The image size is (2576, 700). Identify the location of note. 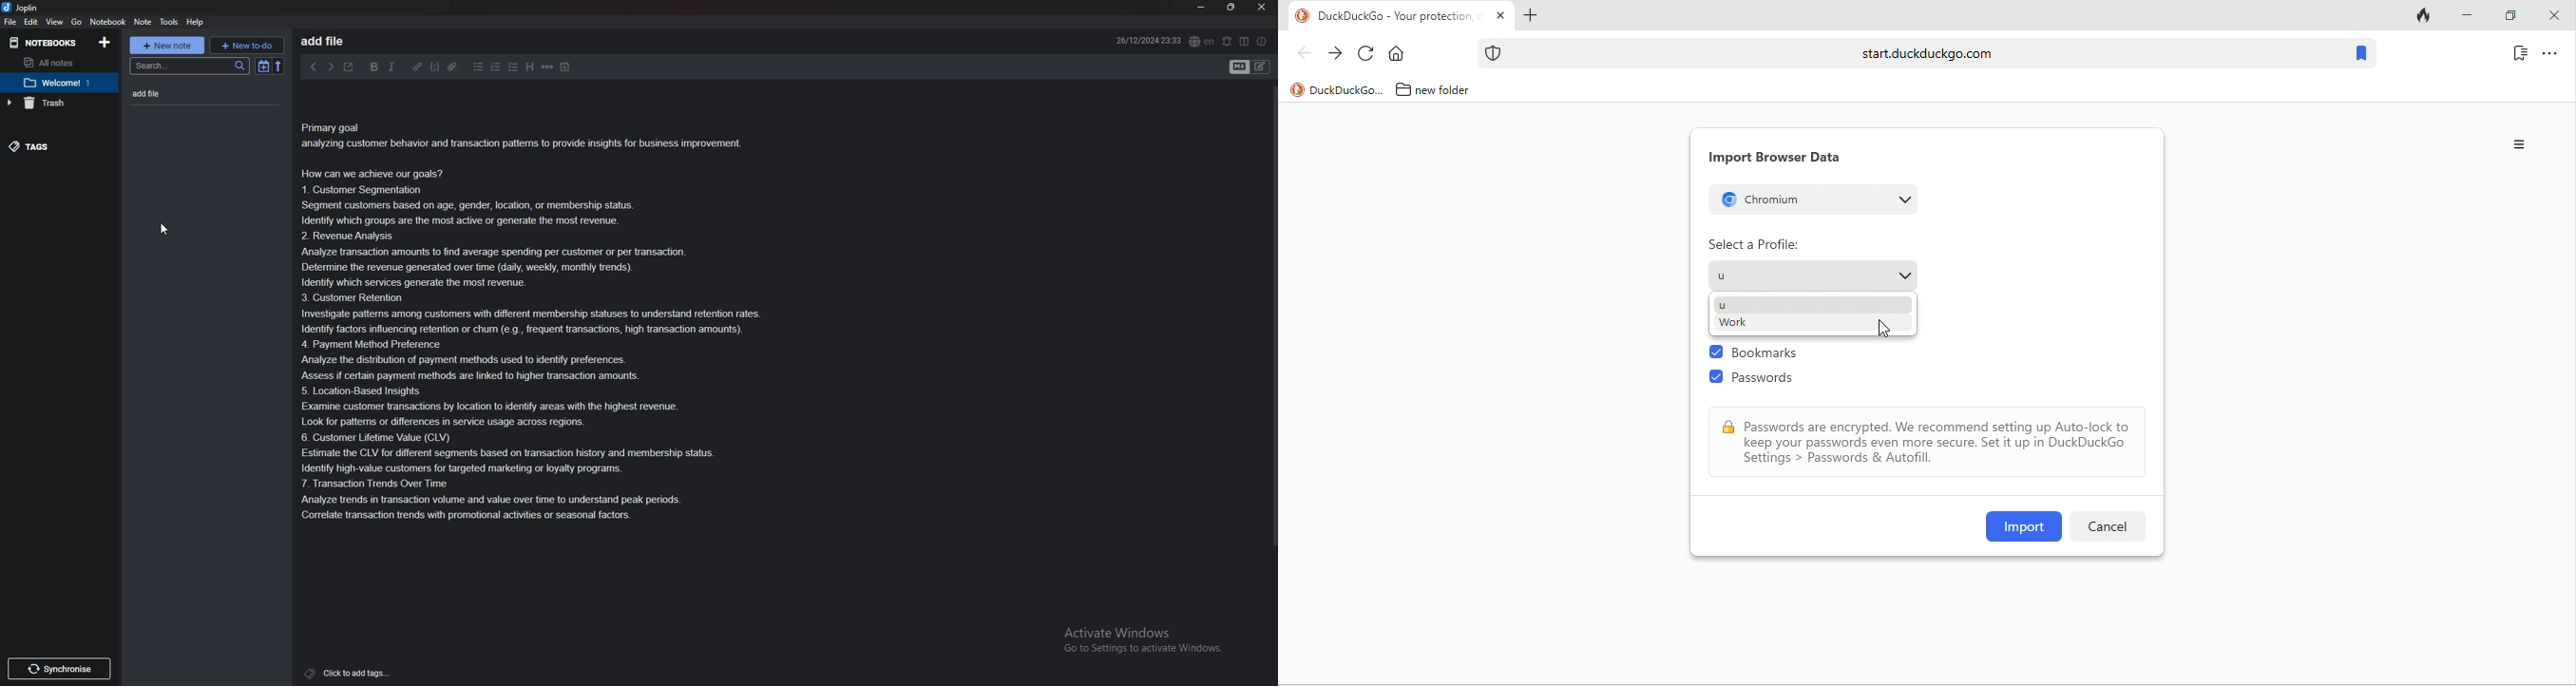
(145, 21).